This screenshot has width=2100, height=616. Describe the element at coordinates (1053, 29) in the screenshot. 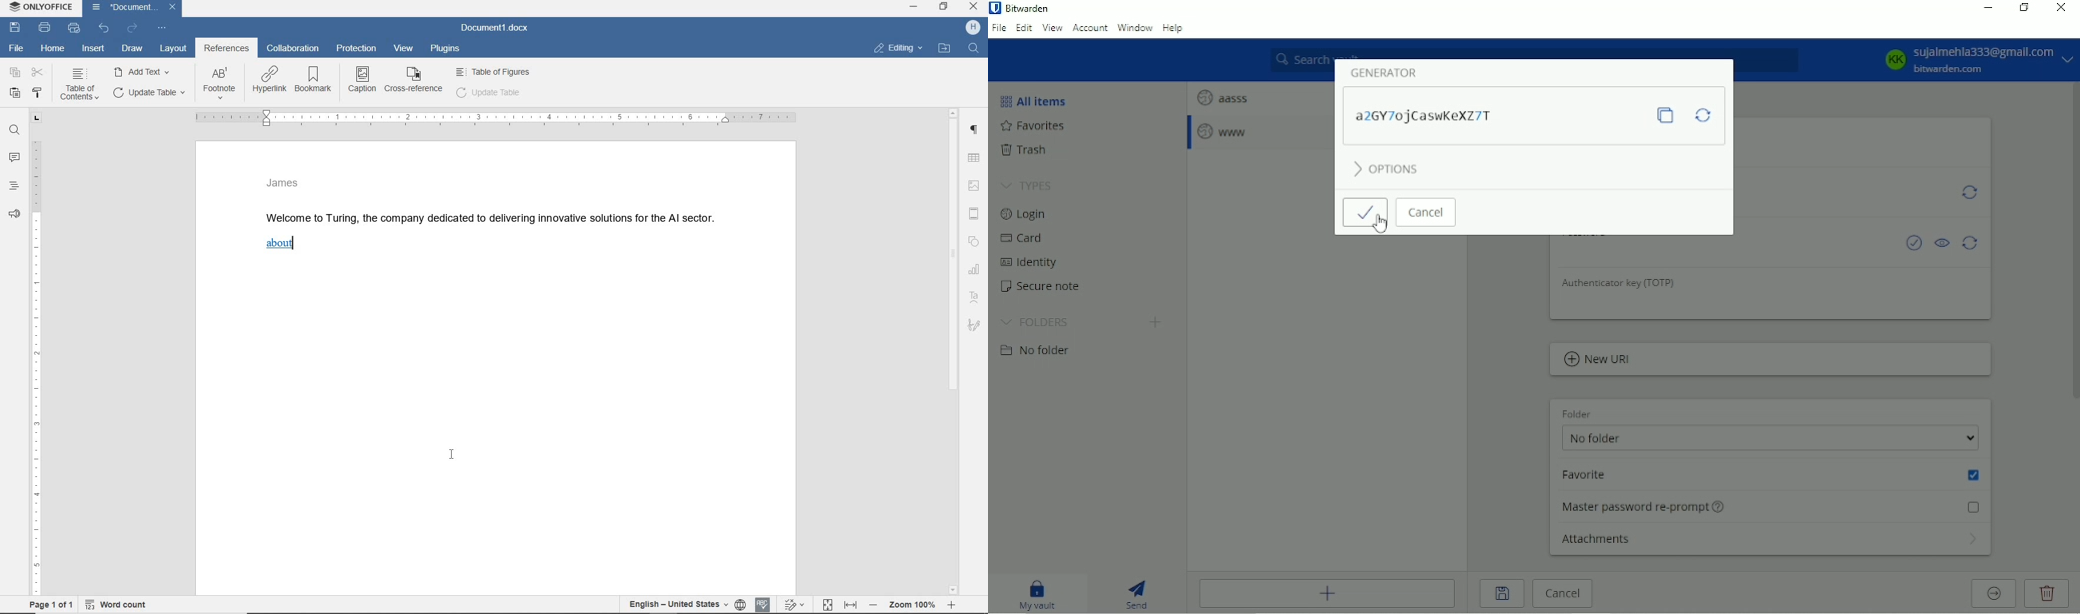

I see `View` at that location.